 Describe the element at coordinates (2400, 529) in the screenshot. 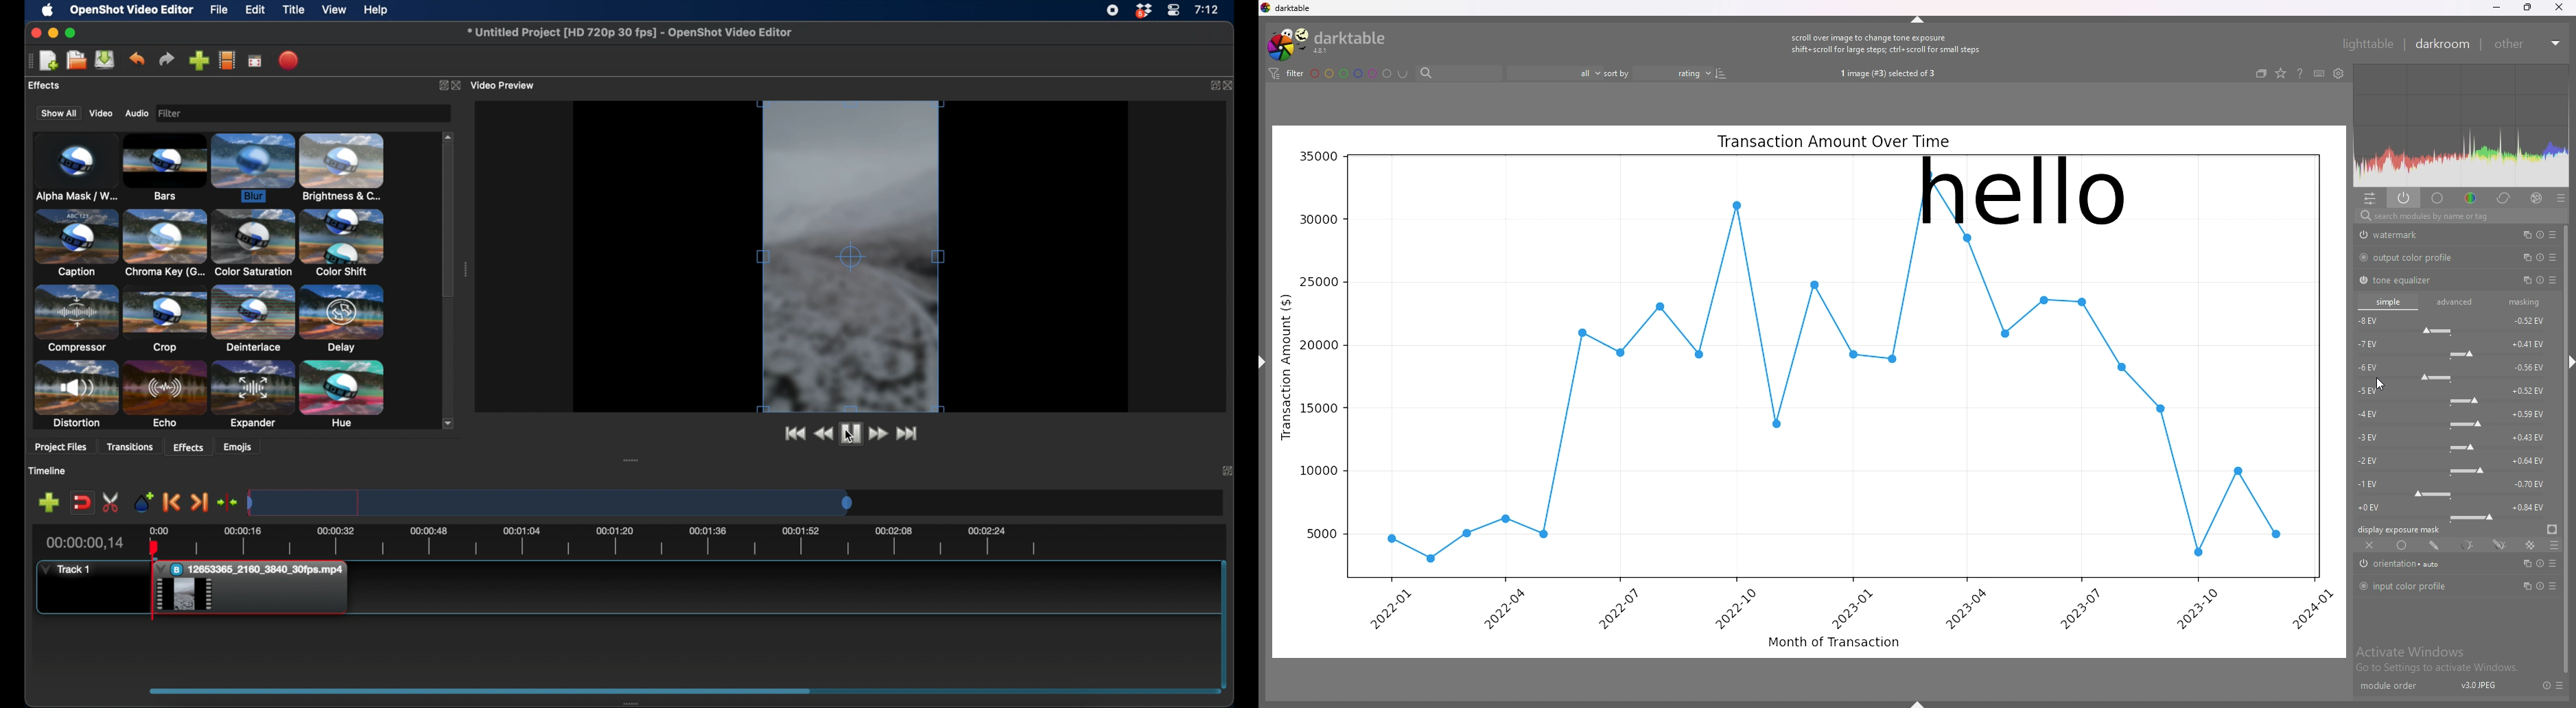

I see `display exposure mask` at that location.